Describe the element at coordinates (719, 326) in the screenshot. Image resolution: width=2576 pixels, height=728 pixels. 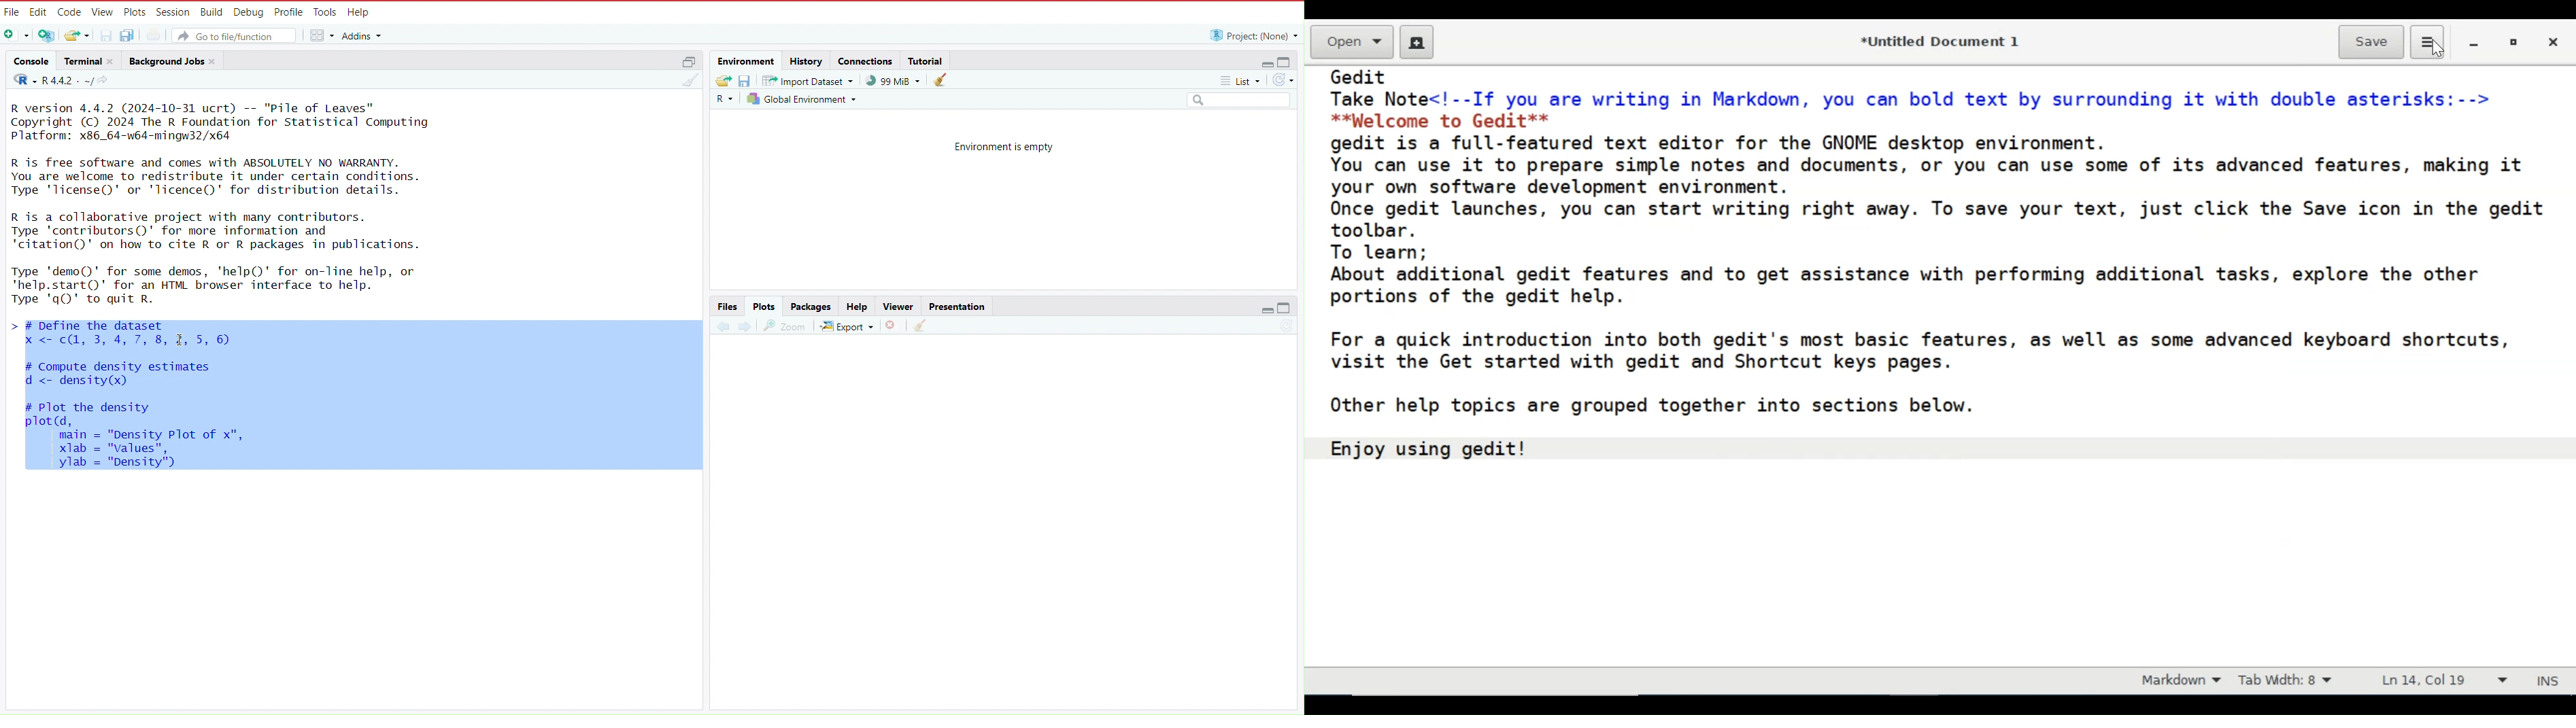
I see `previous plot` at that location.